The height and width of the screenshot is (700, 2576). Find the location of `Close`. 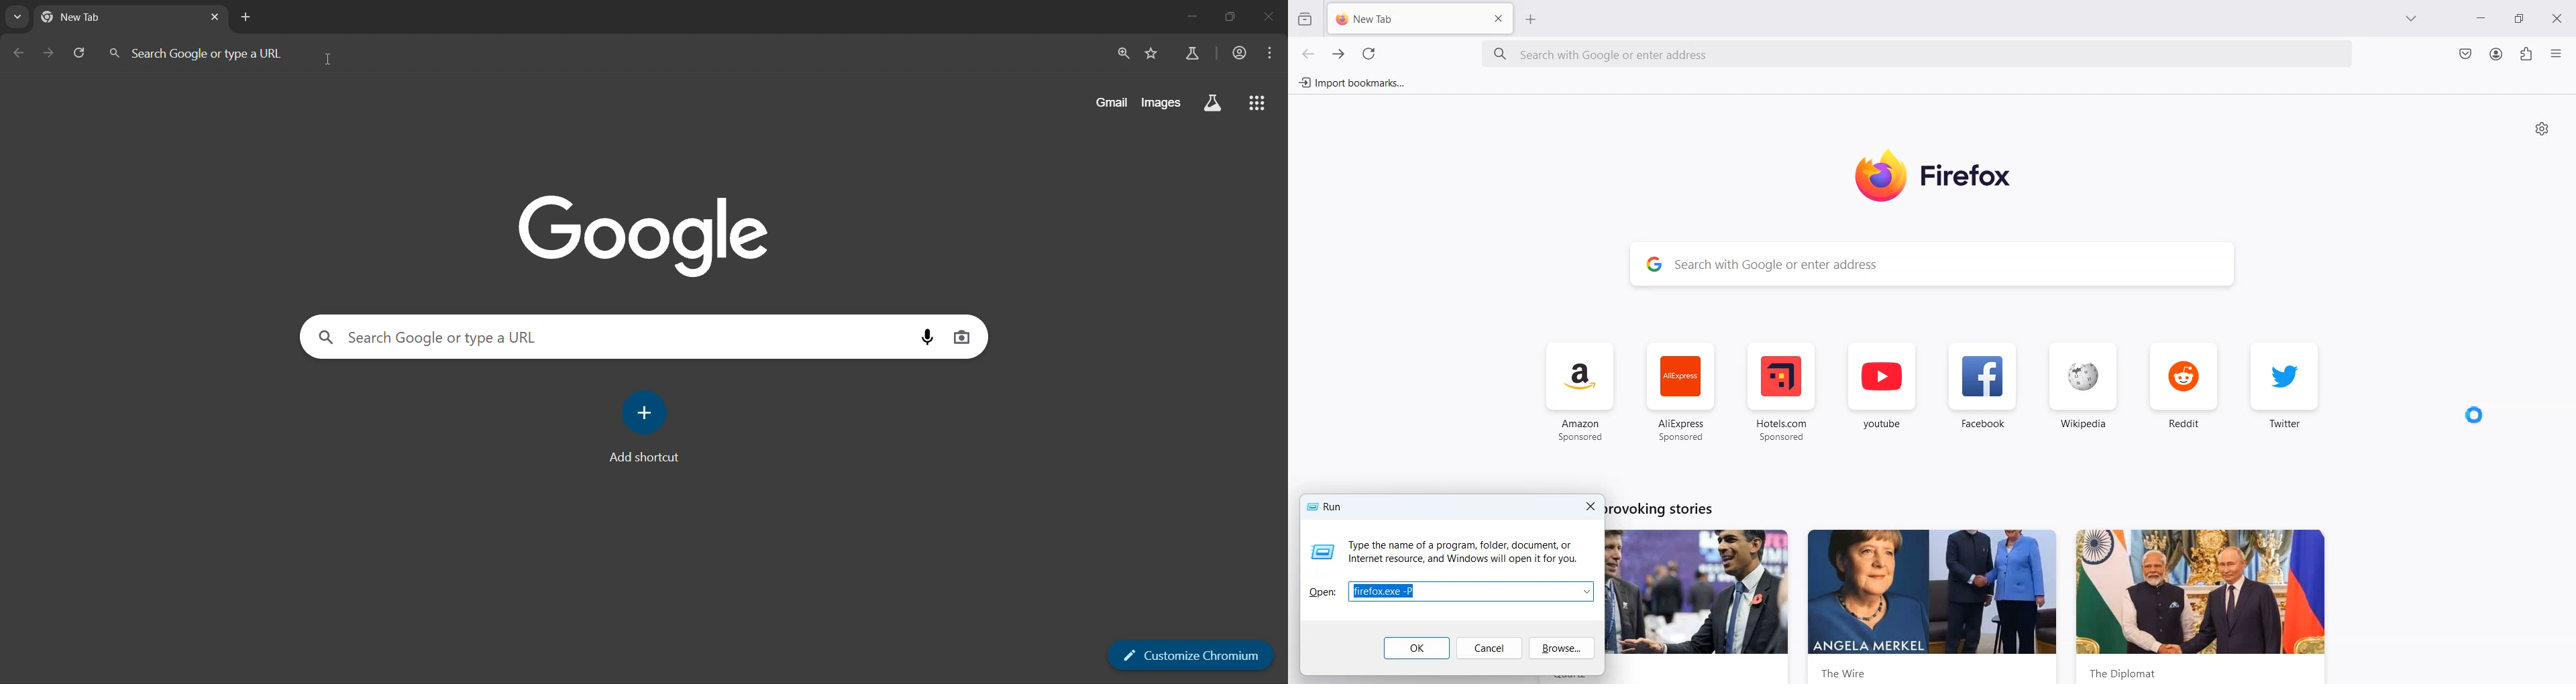

Close is located at coordinates (1591, 506).